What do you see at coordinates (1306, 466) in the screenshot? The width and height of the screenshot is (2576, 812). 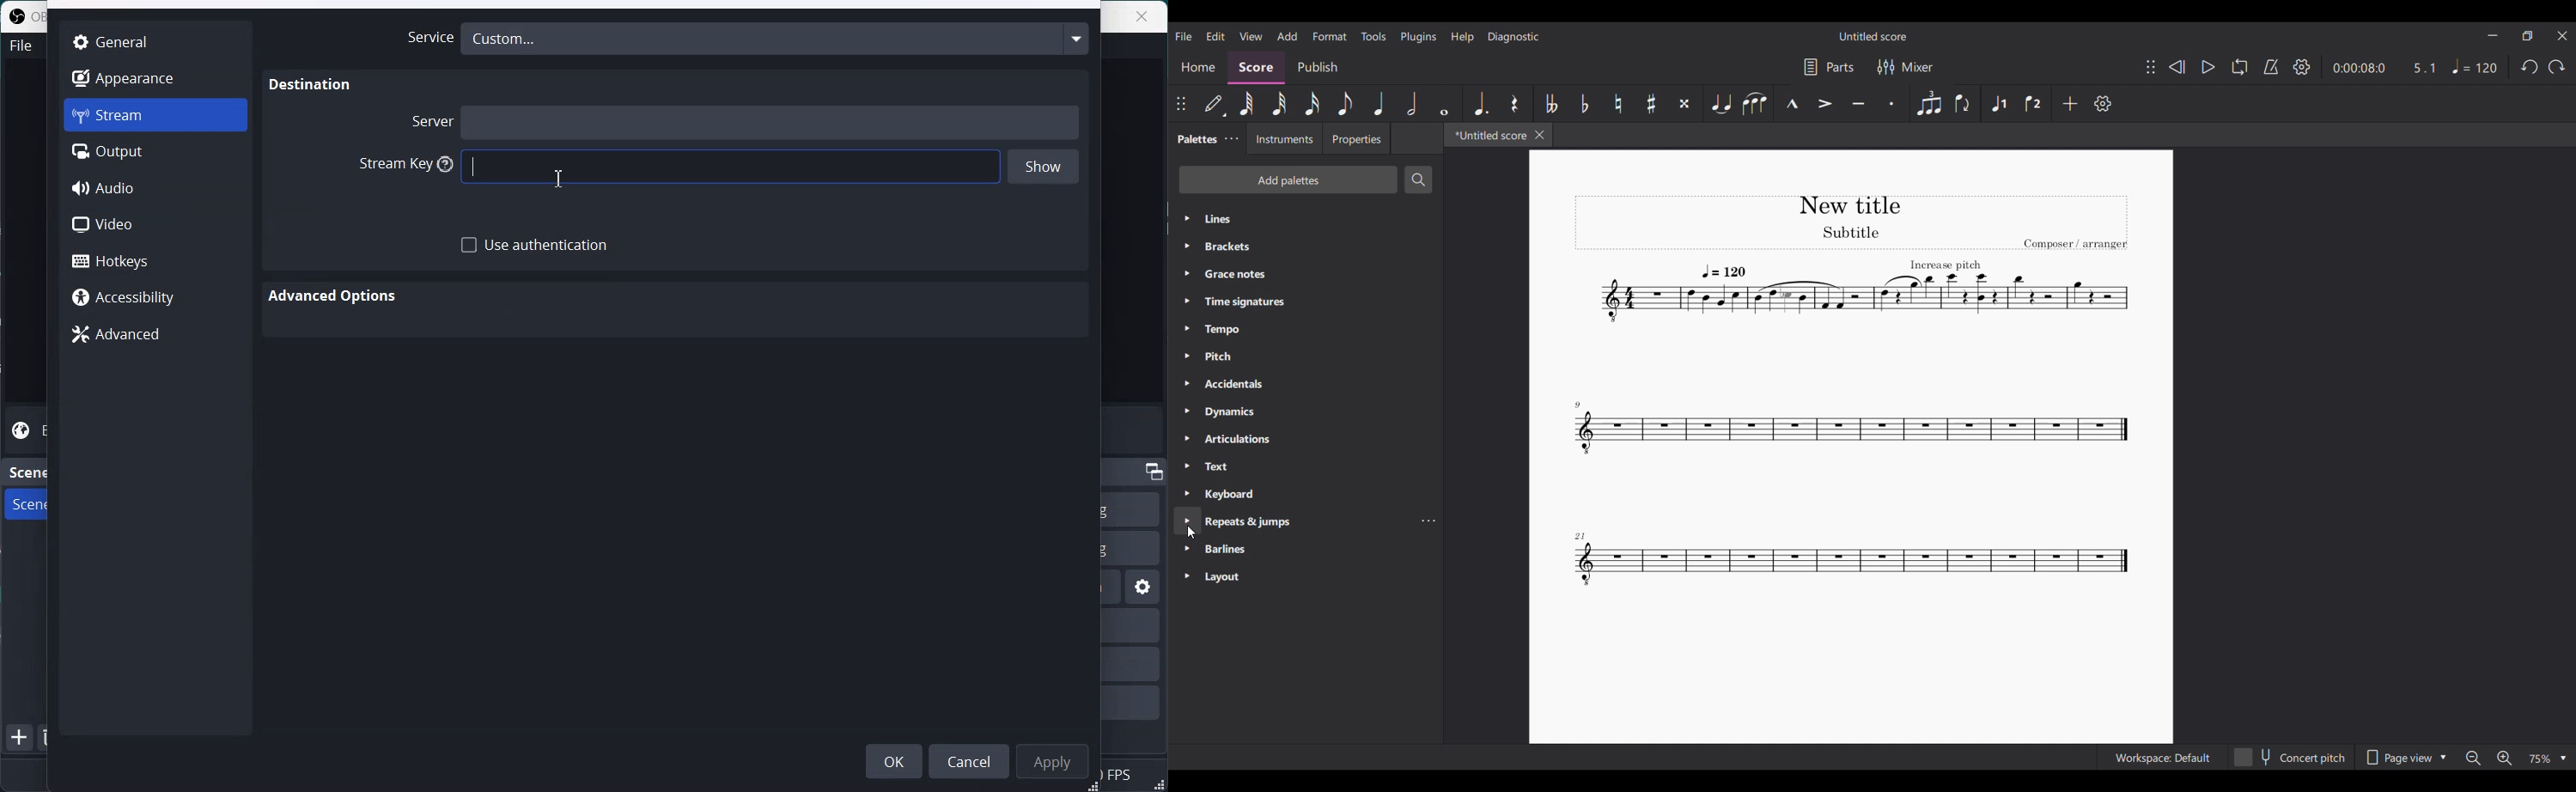 I see `Text` at bounding box center [1306, 466].